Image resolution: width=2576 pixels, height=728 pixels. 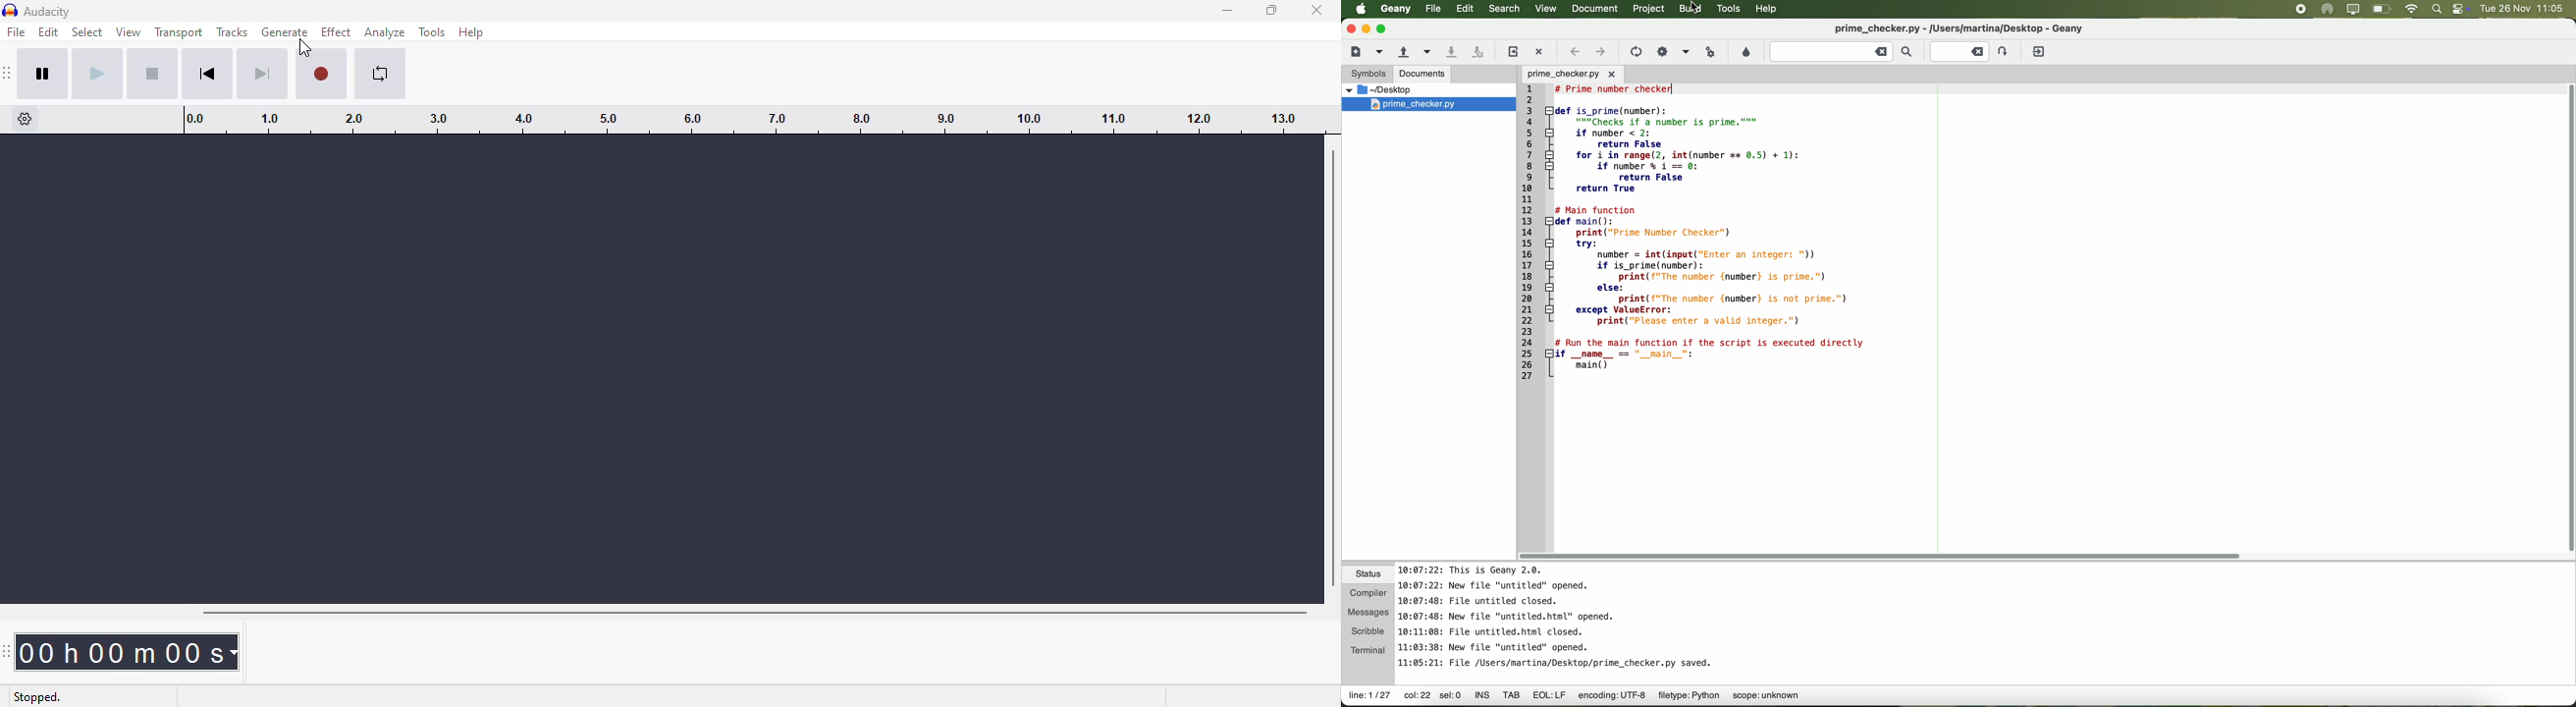 I want to click on airdrop, so click(x=2327, y=9).